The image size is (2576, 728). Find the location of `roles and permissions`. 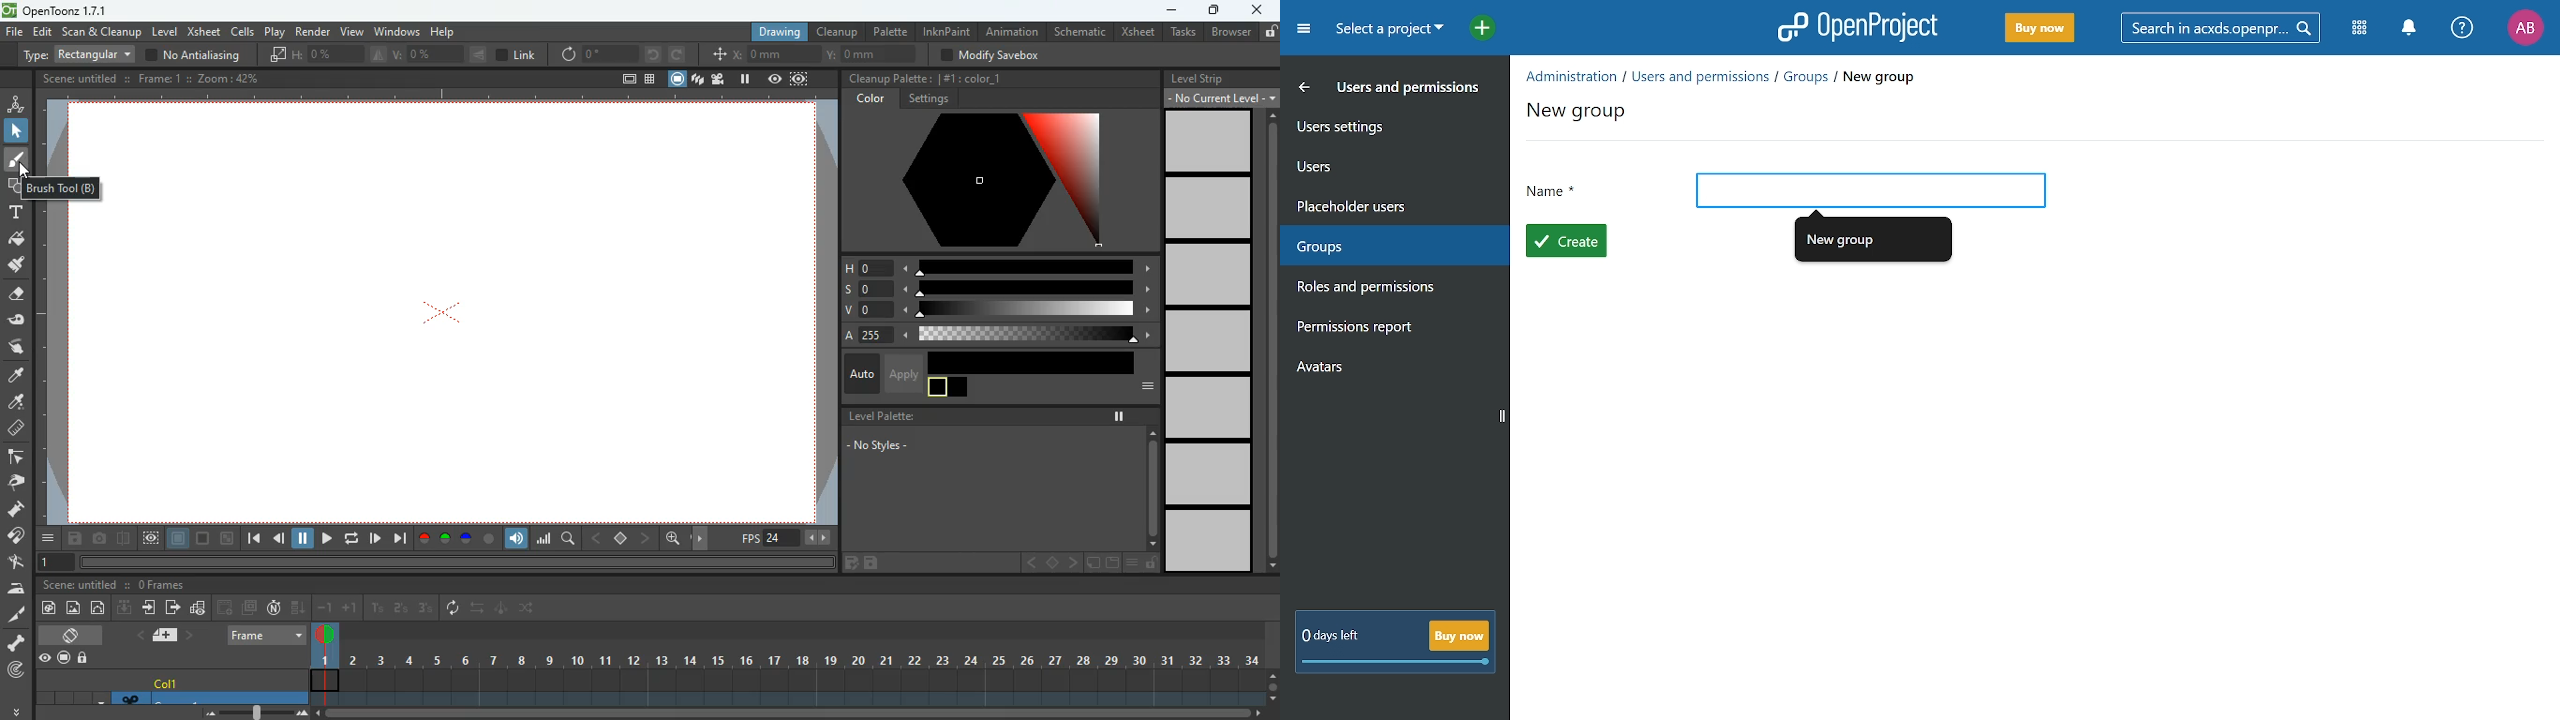

roles and permissions is located at coordinates (1386, 288).